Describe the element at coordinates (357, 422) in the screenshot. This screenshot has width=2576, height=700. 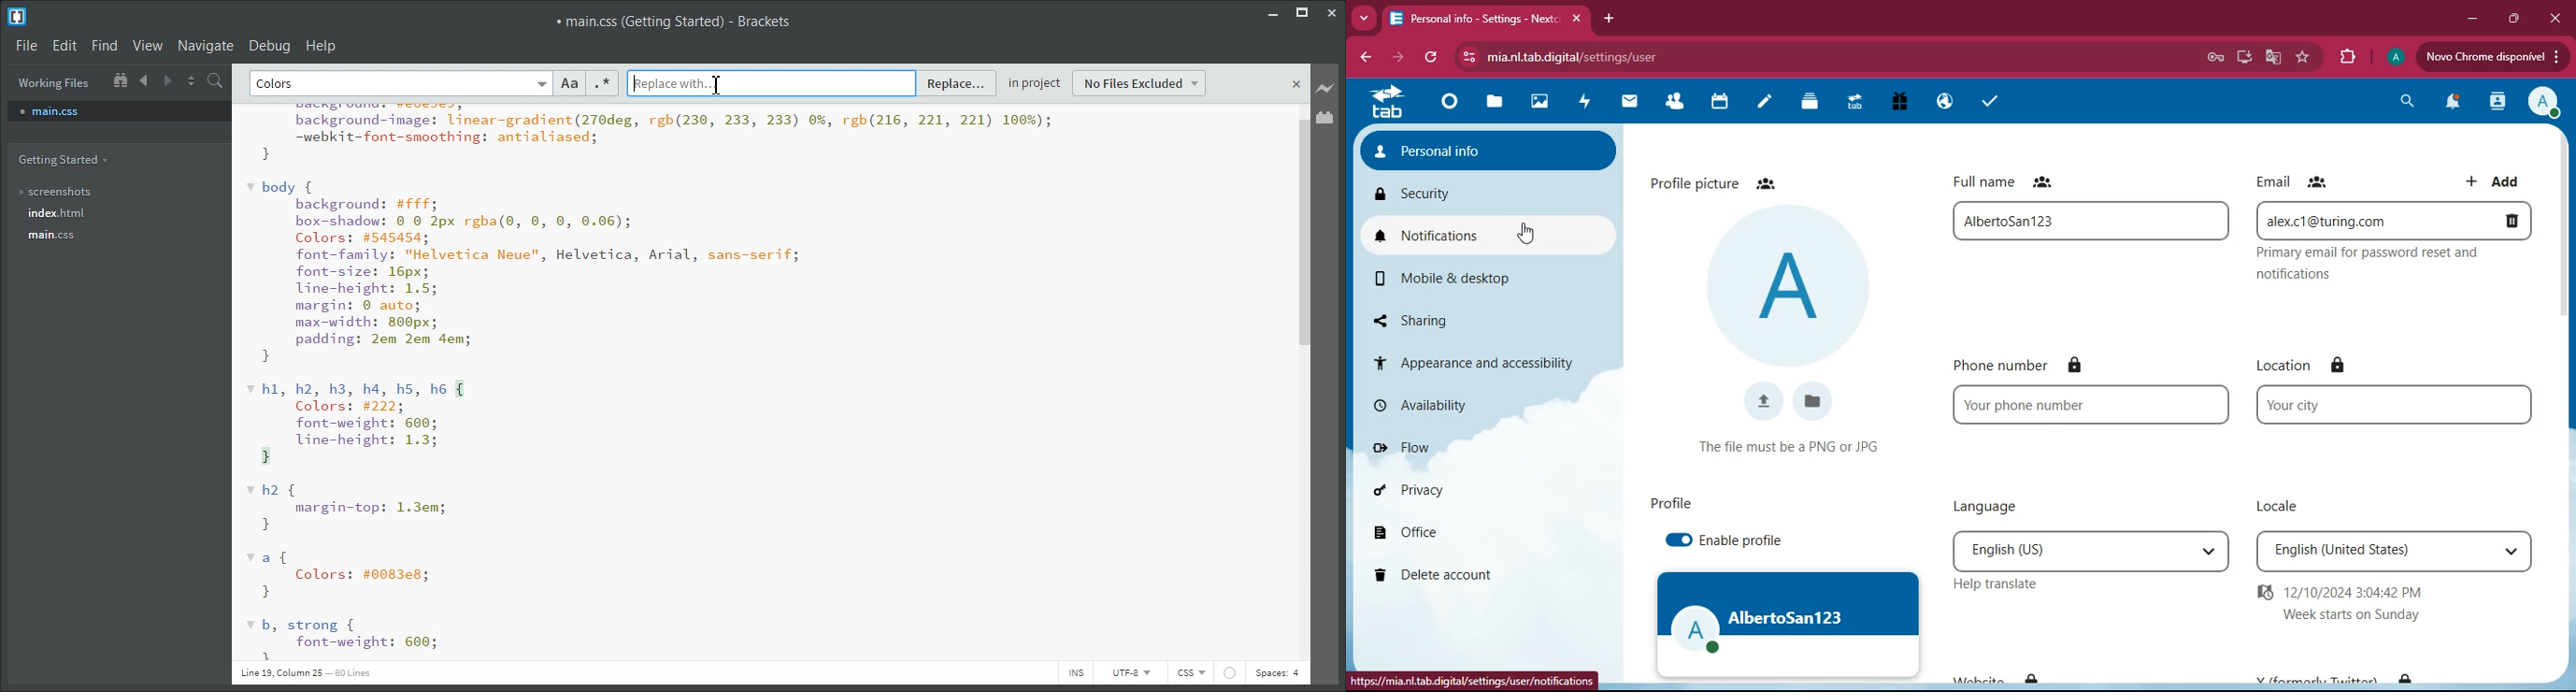
I see `hl, h2, h3, h4, hs, he {
Colors: #222;
font-weight: 600;
Uine-height: 1.3;

3}` at that location.